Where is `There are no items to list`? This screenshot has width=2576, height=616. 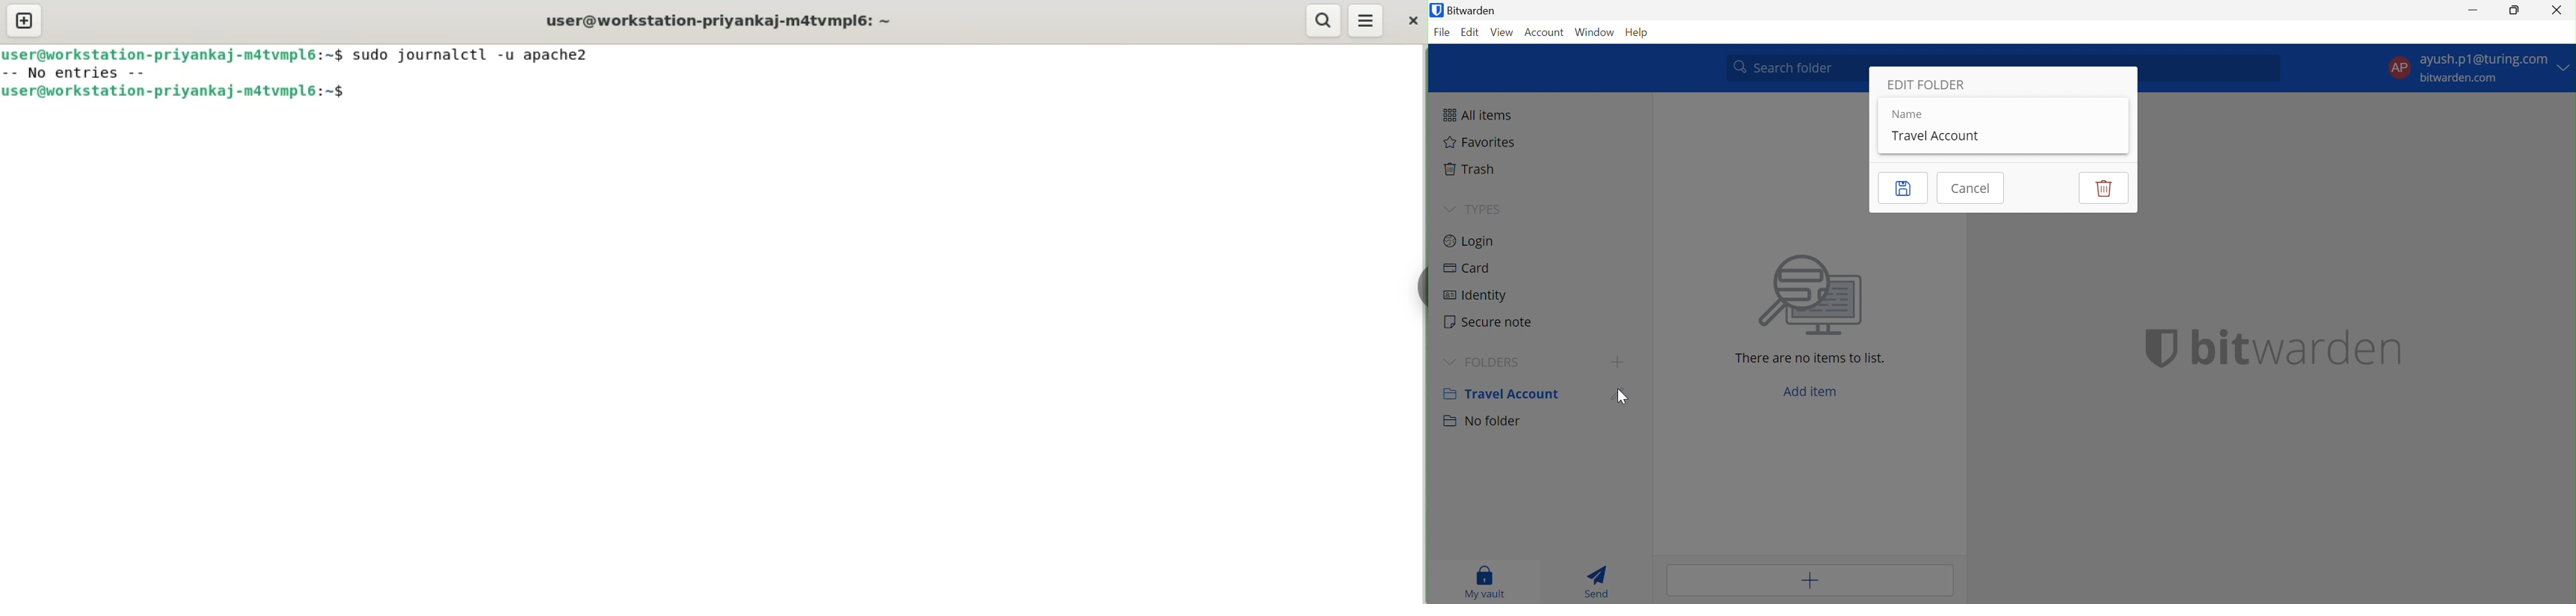
There are no items to list is located at coordinates (1811, 358).